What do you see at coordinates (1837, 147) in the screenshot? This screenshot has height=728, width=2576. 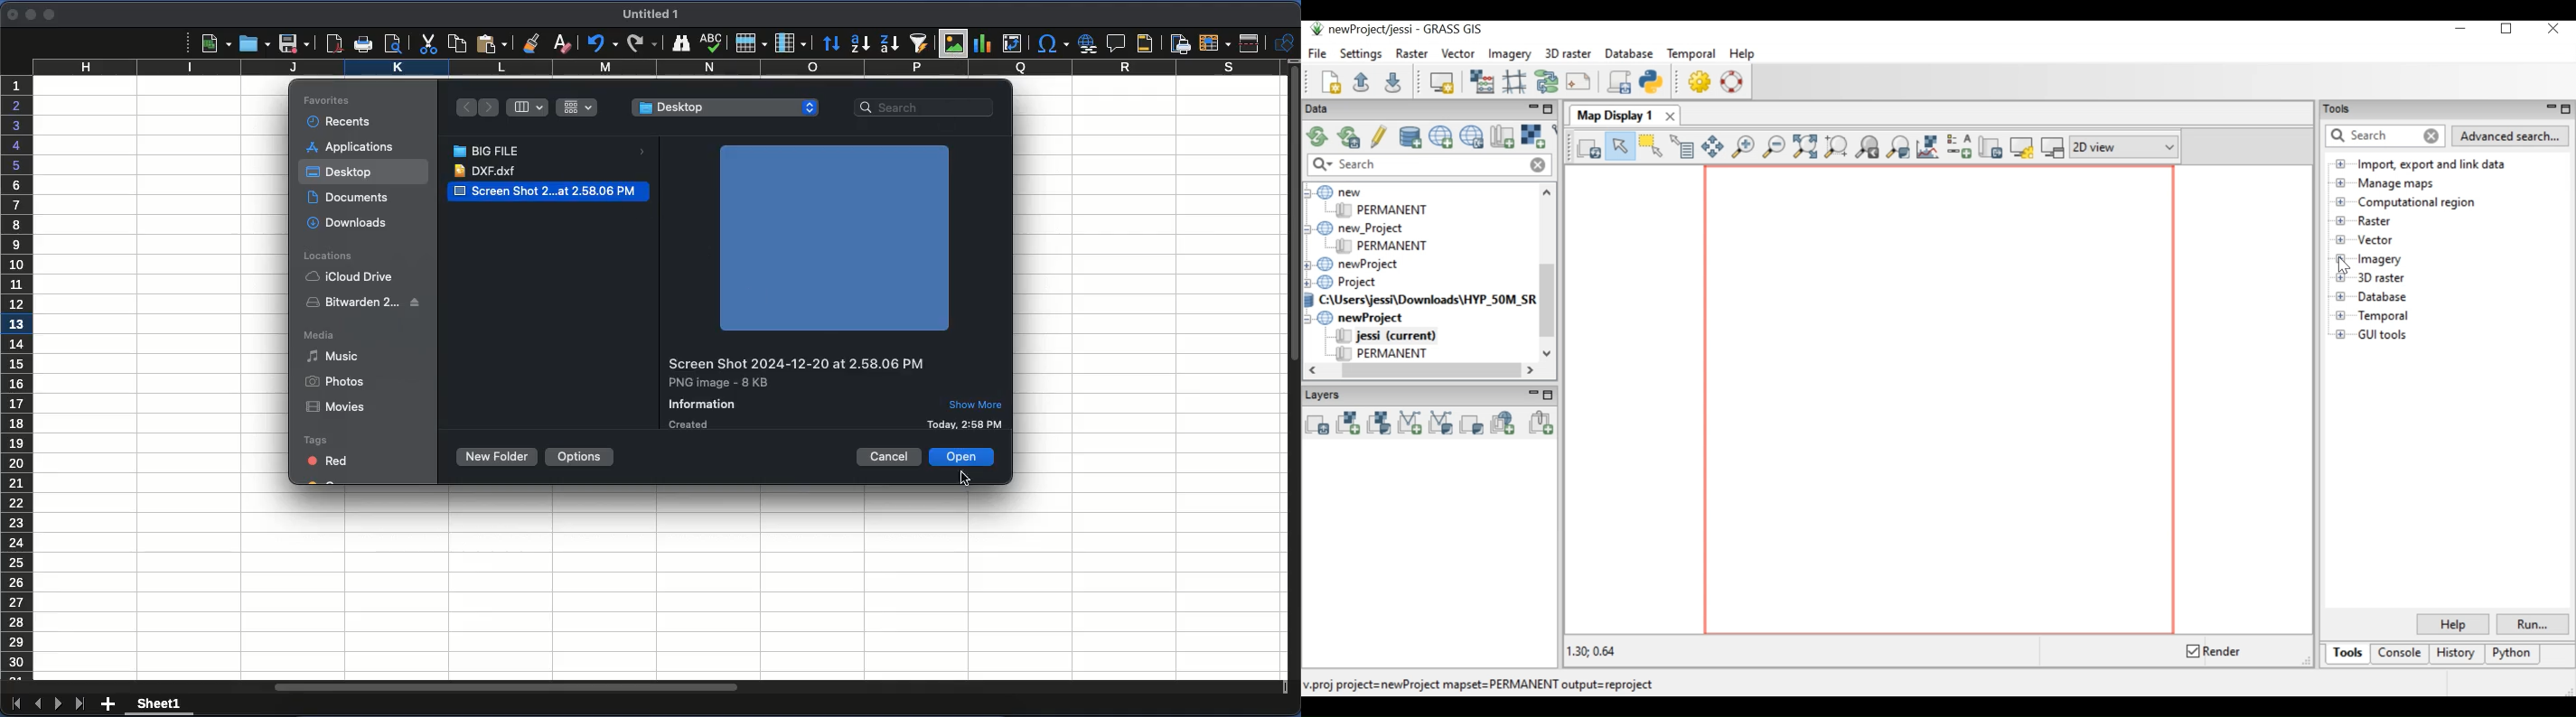 I see `Zoom to computational region extent` at bounding box center [1837, 147].